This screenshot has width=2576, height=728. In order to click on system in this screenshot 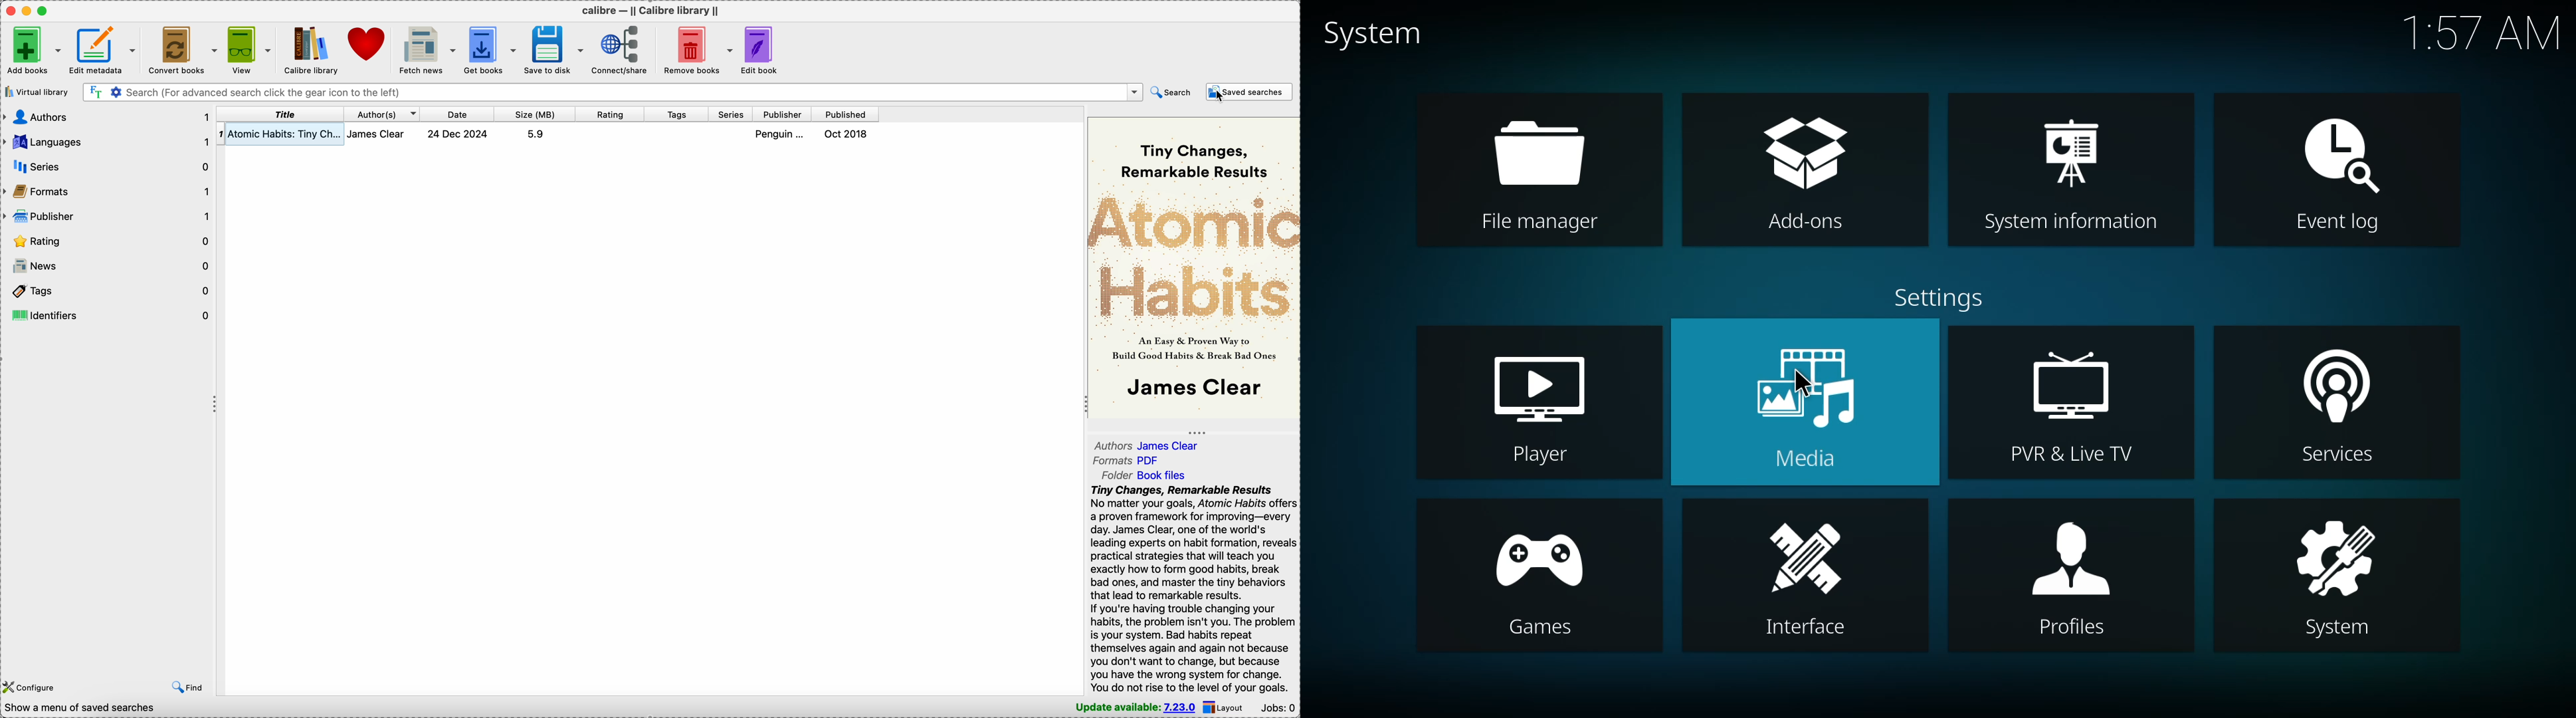, I will do `click(2329, 576)`.